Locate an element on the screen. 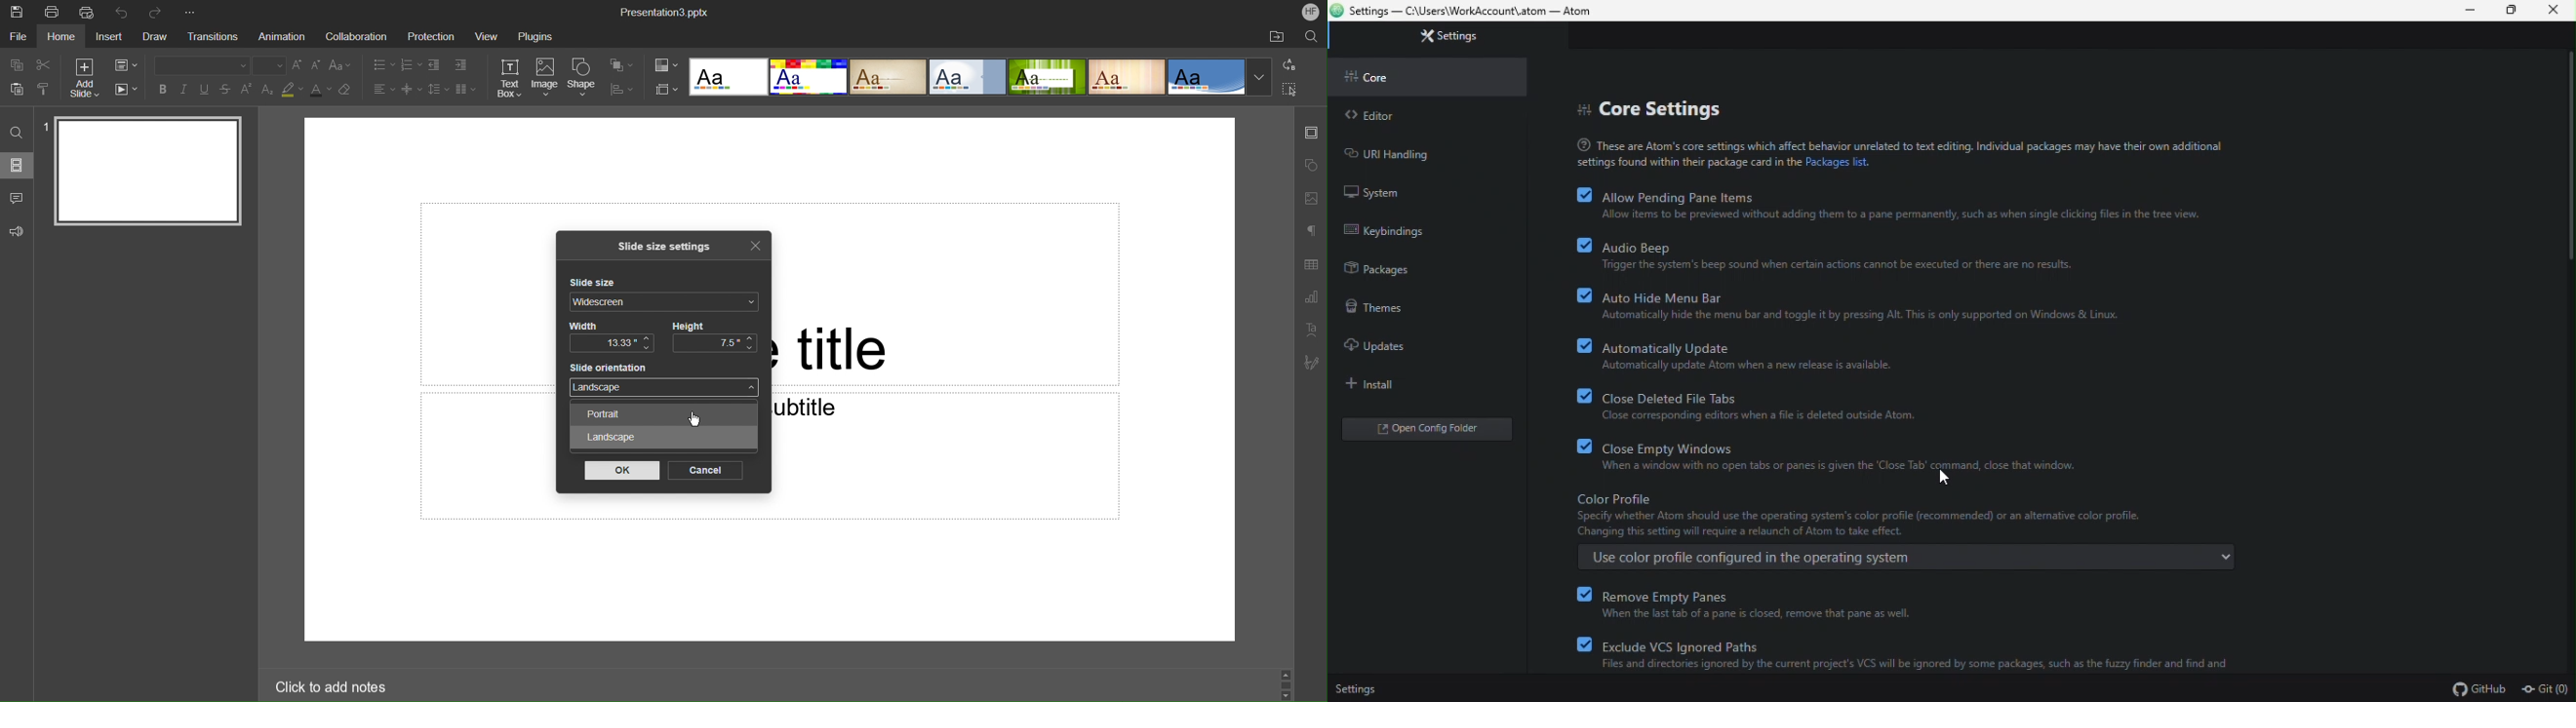  Arrange is located at coordinates (621, 66).